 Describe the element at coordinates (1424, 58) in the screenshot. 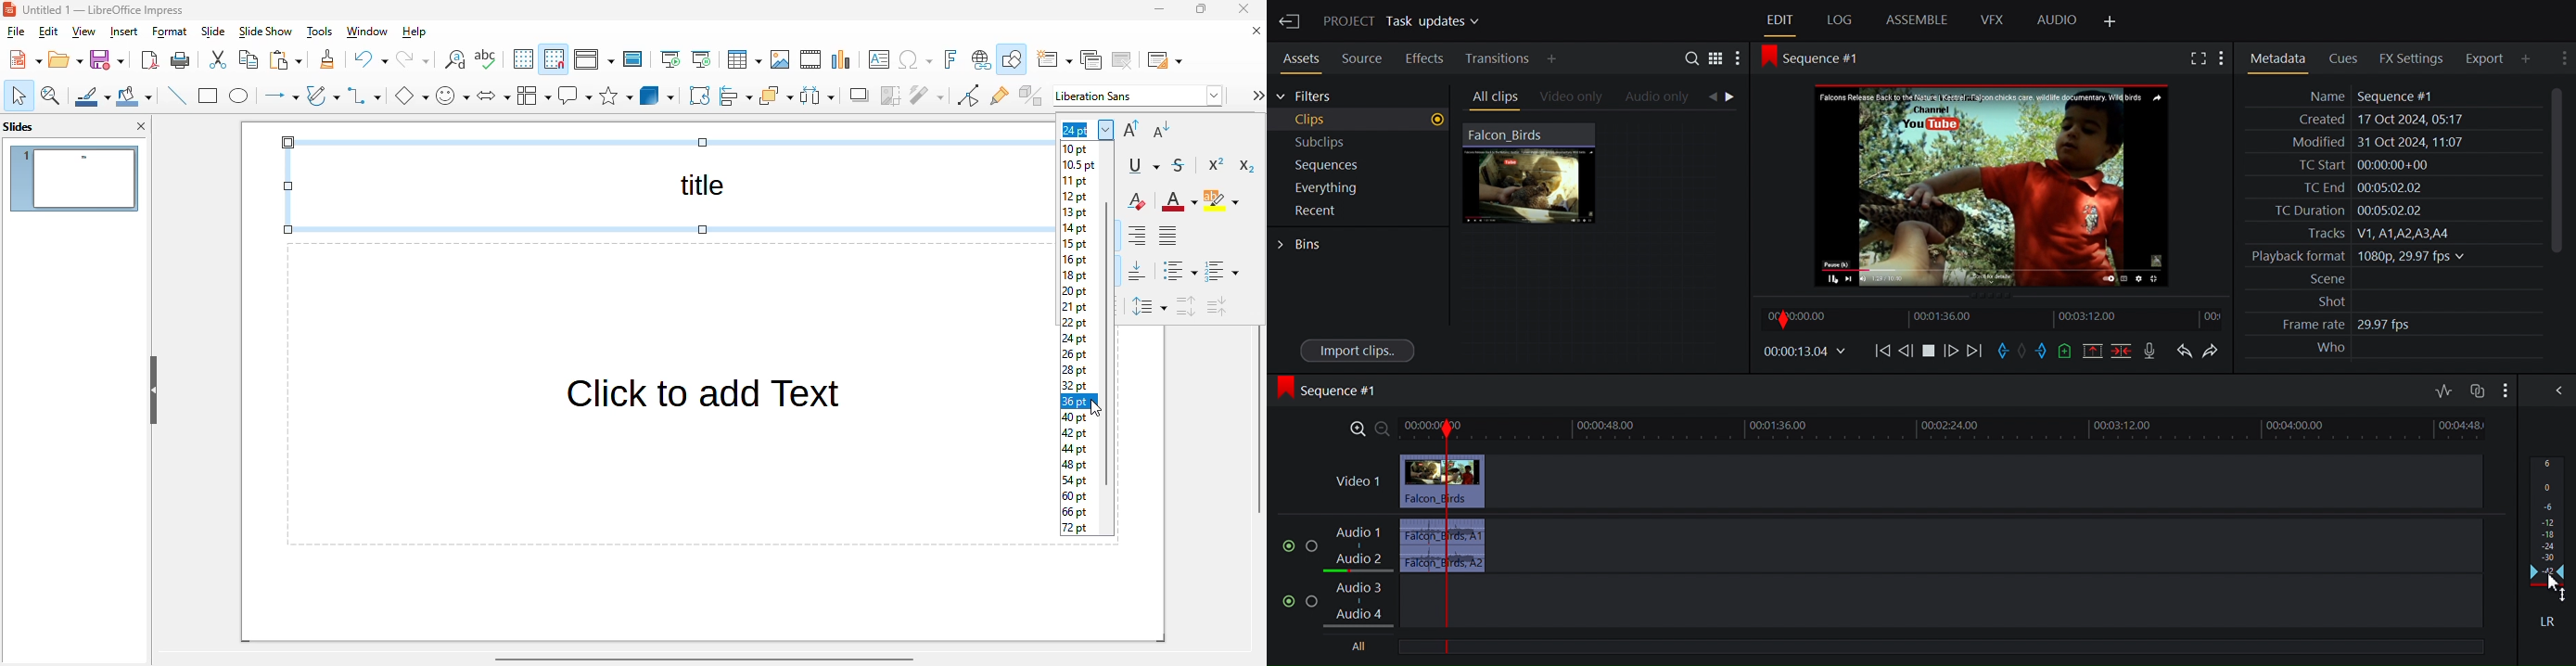

I see `Effects` at that location.